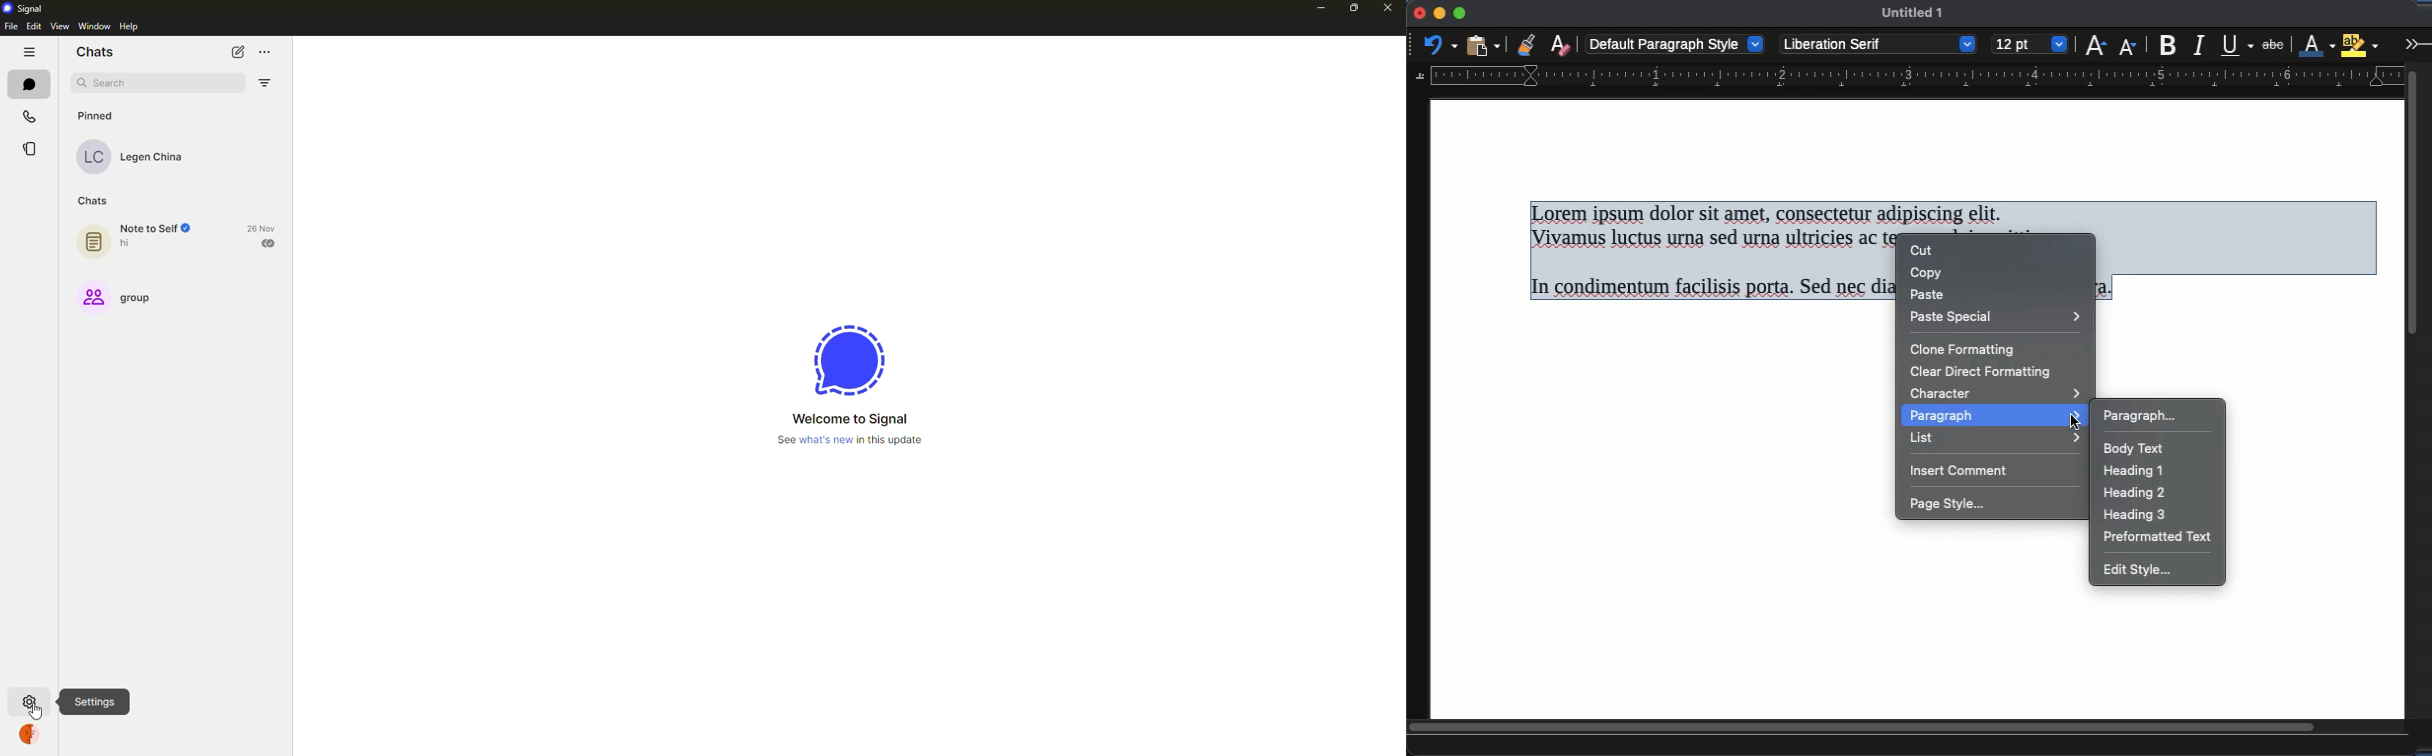 Image resolution: width=2436 pixels, height=756 pixels. I want to click on 26 Nov, so click(262, 226).